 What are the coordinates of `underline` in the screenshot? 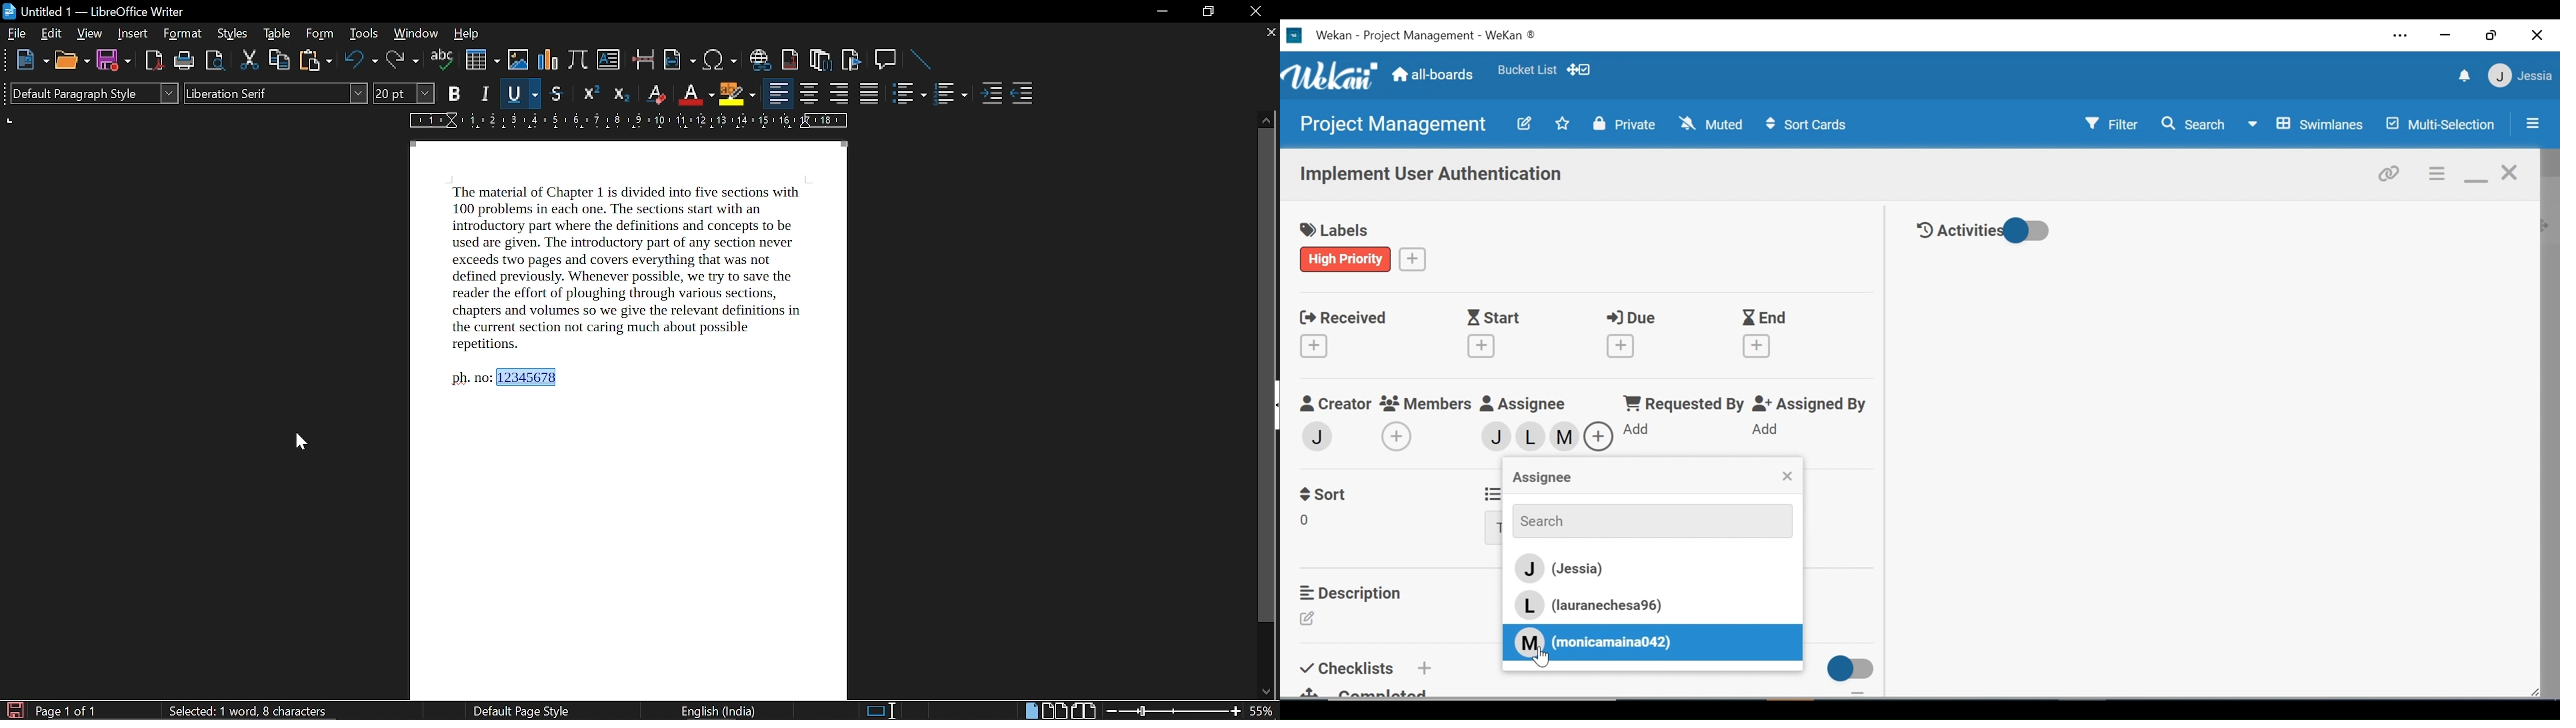 It's located at (521, 93).